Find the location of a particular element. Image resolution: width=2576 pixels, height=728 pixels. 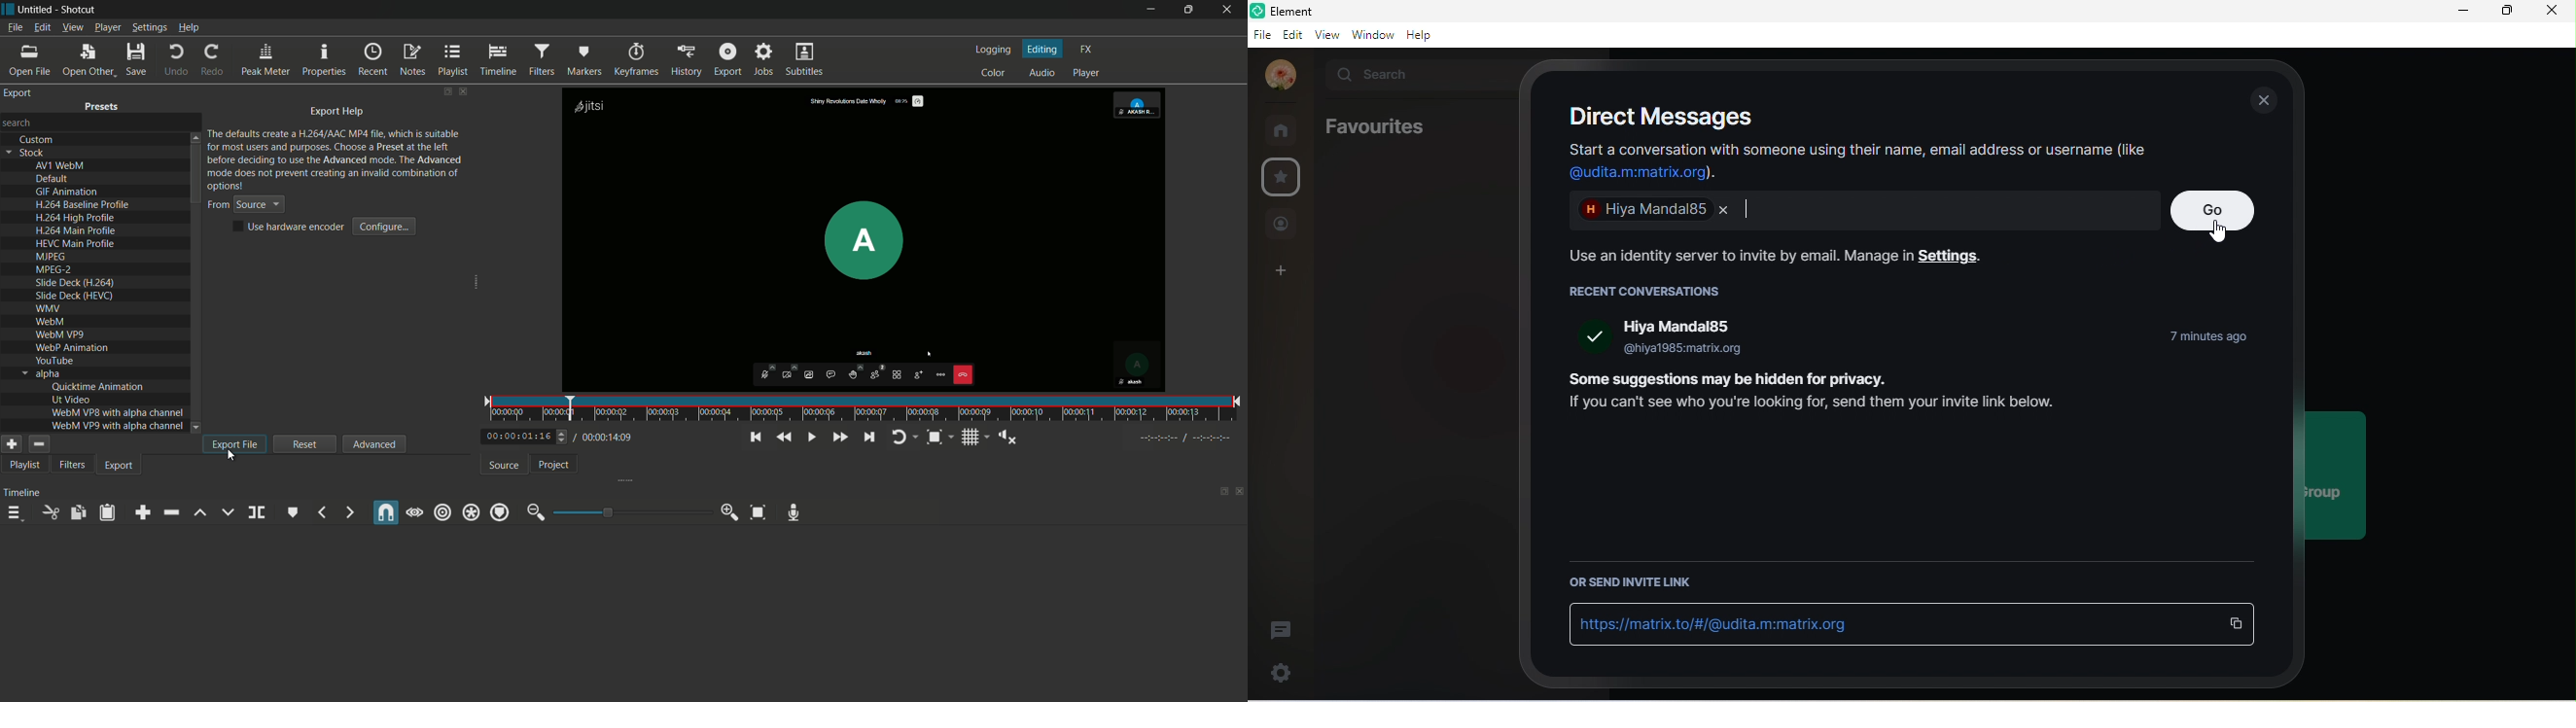

create or edit marker is located at coordinates (294, 512).